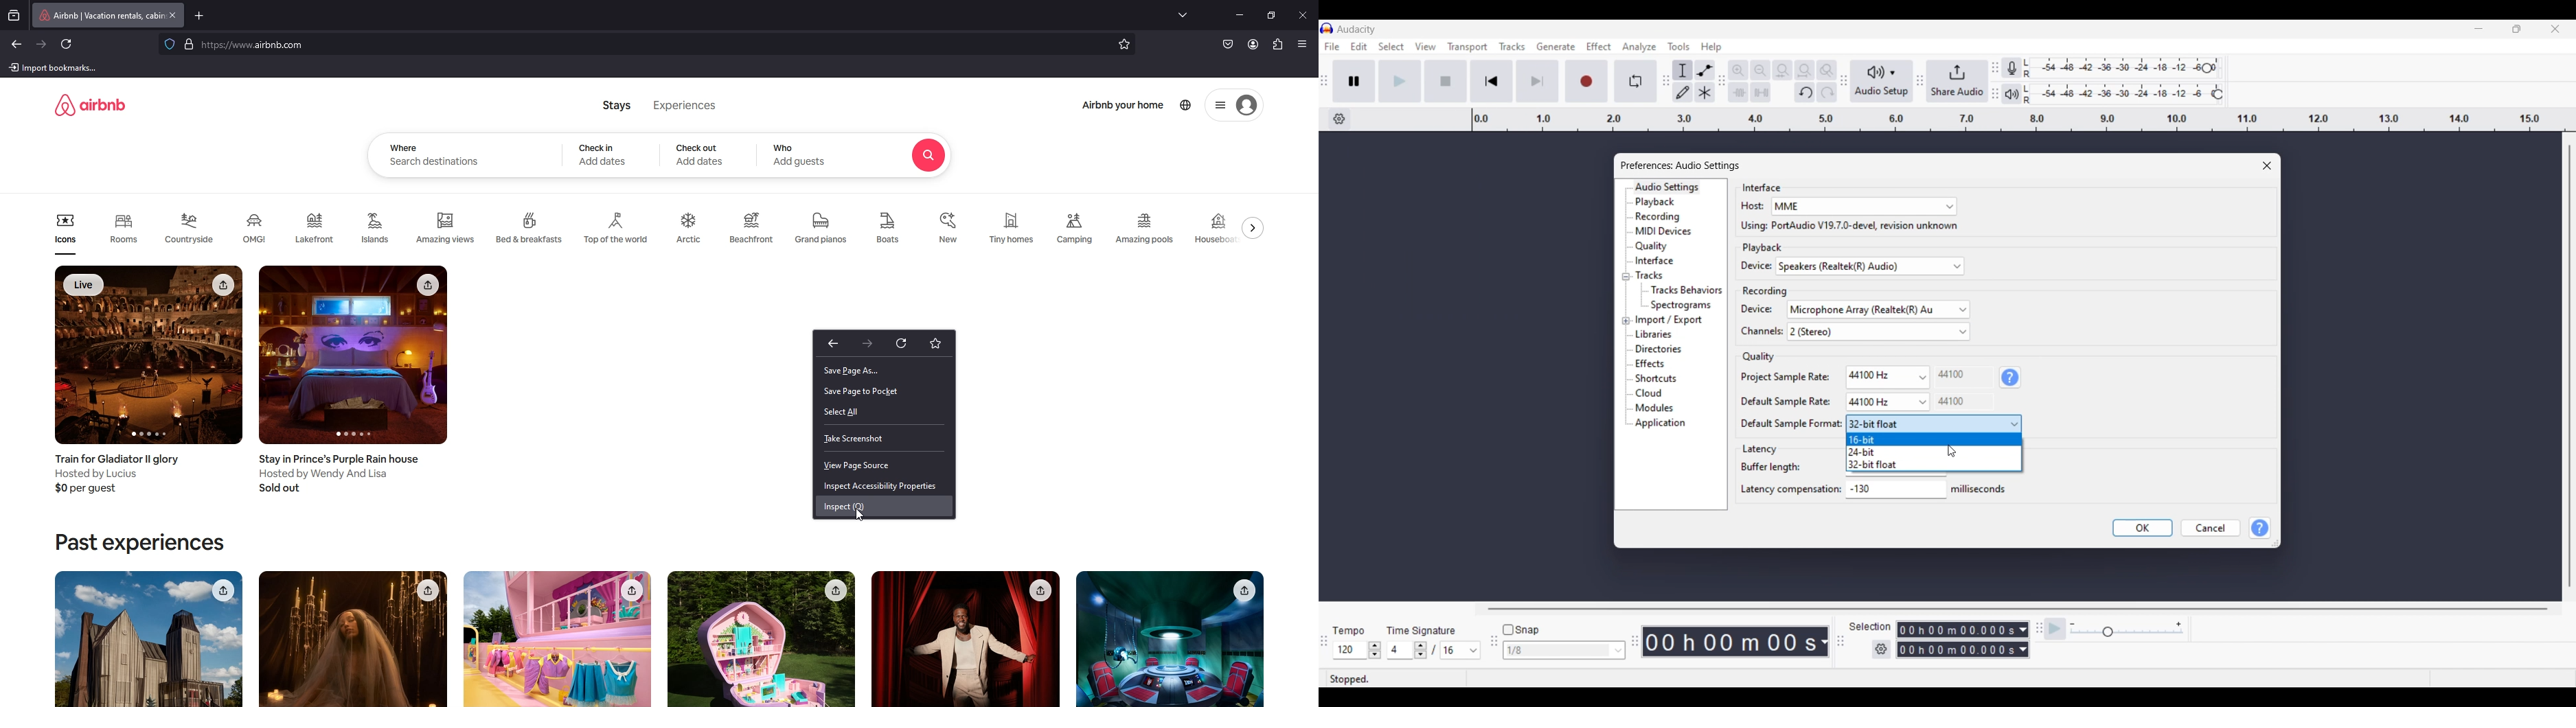 The image size is (2576, 728). I want to click on Selection, so click(1869, 626).